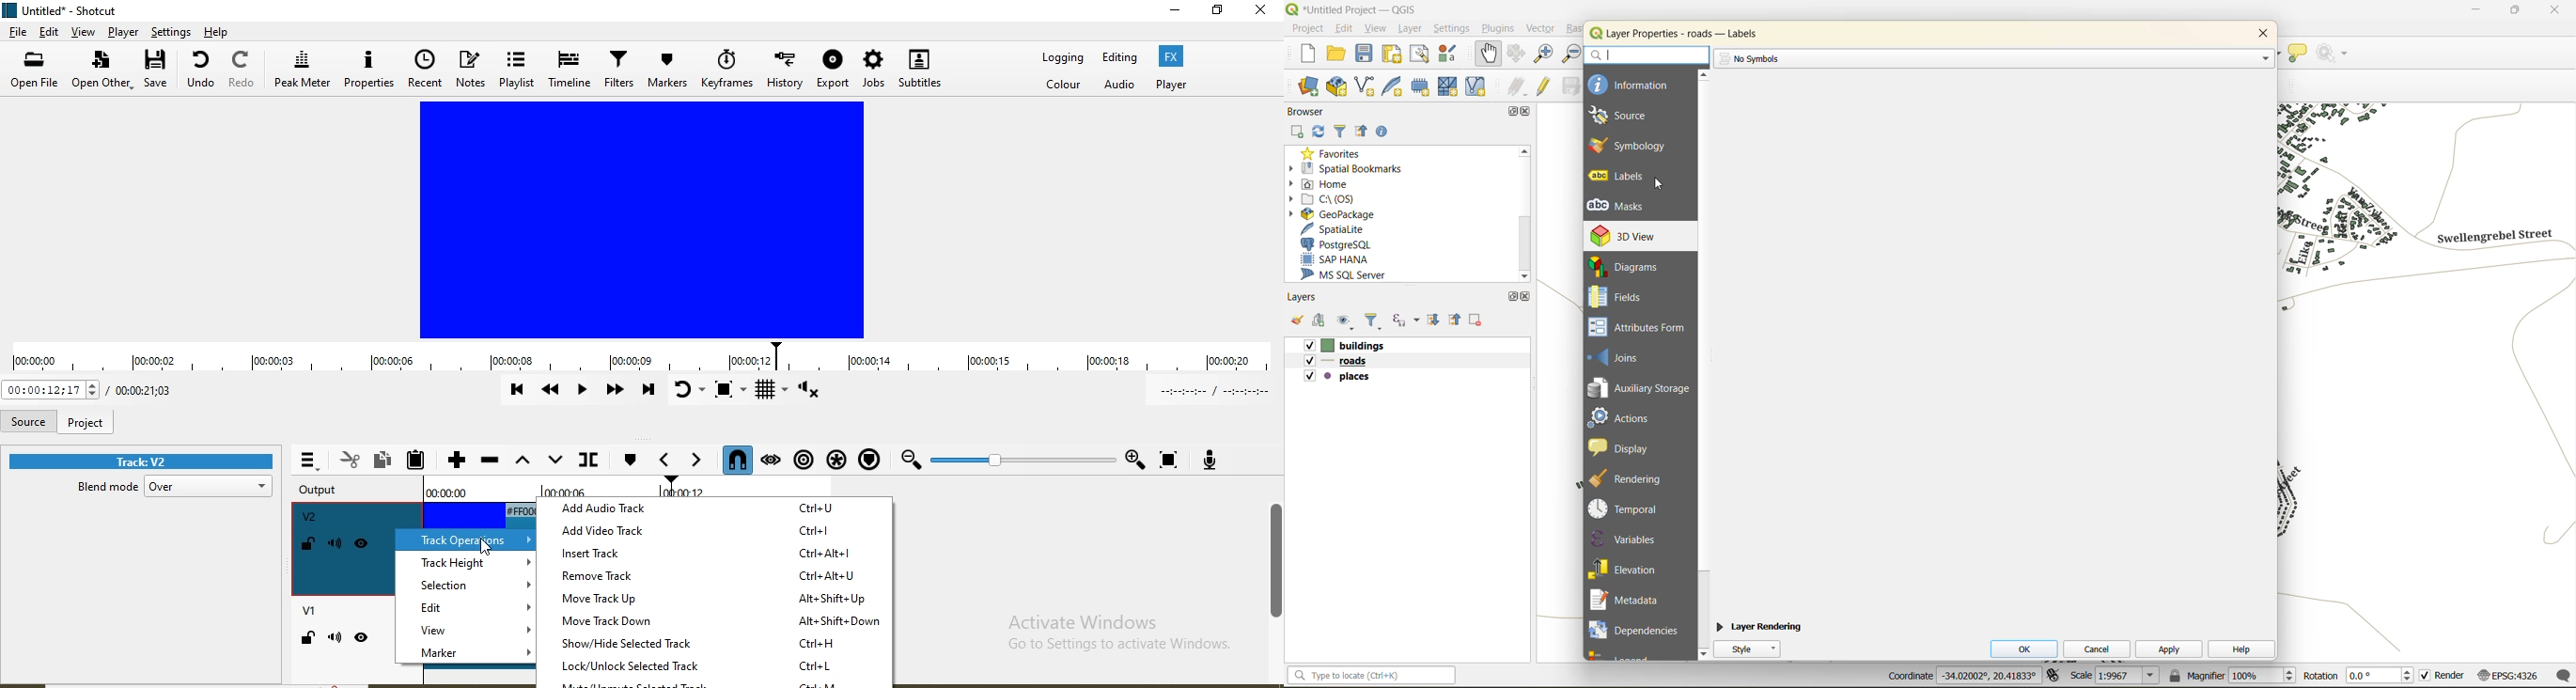  What do you see at coordinates (364, 546) in the screenshot?
I see `Hide` at bounding box center [364, 546].